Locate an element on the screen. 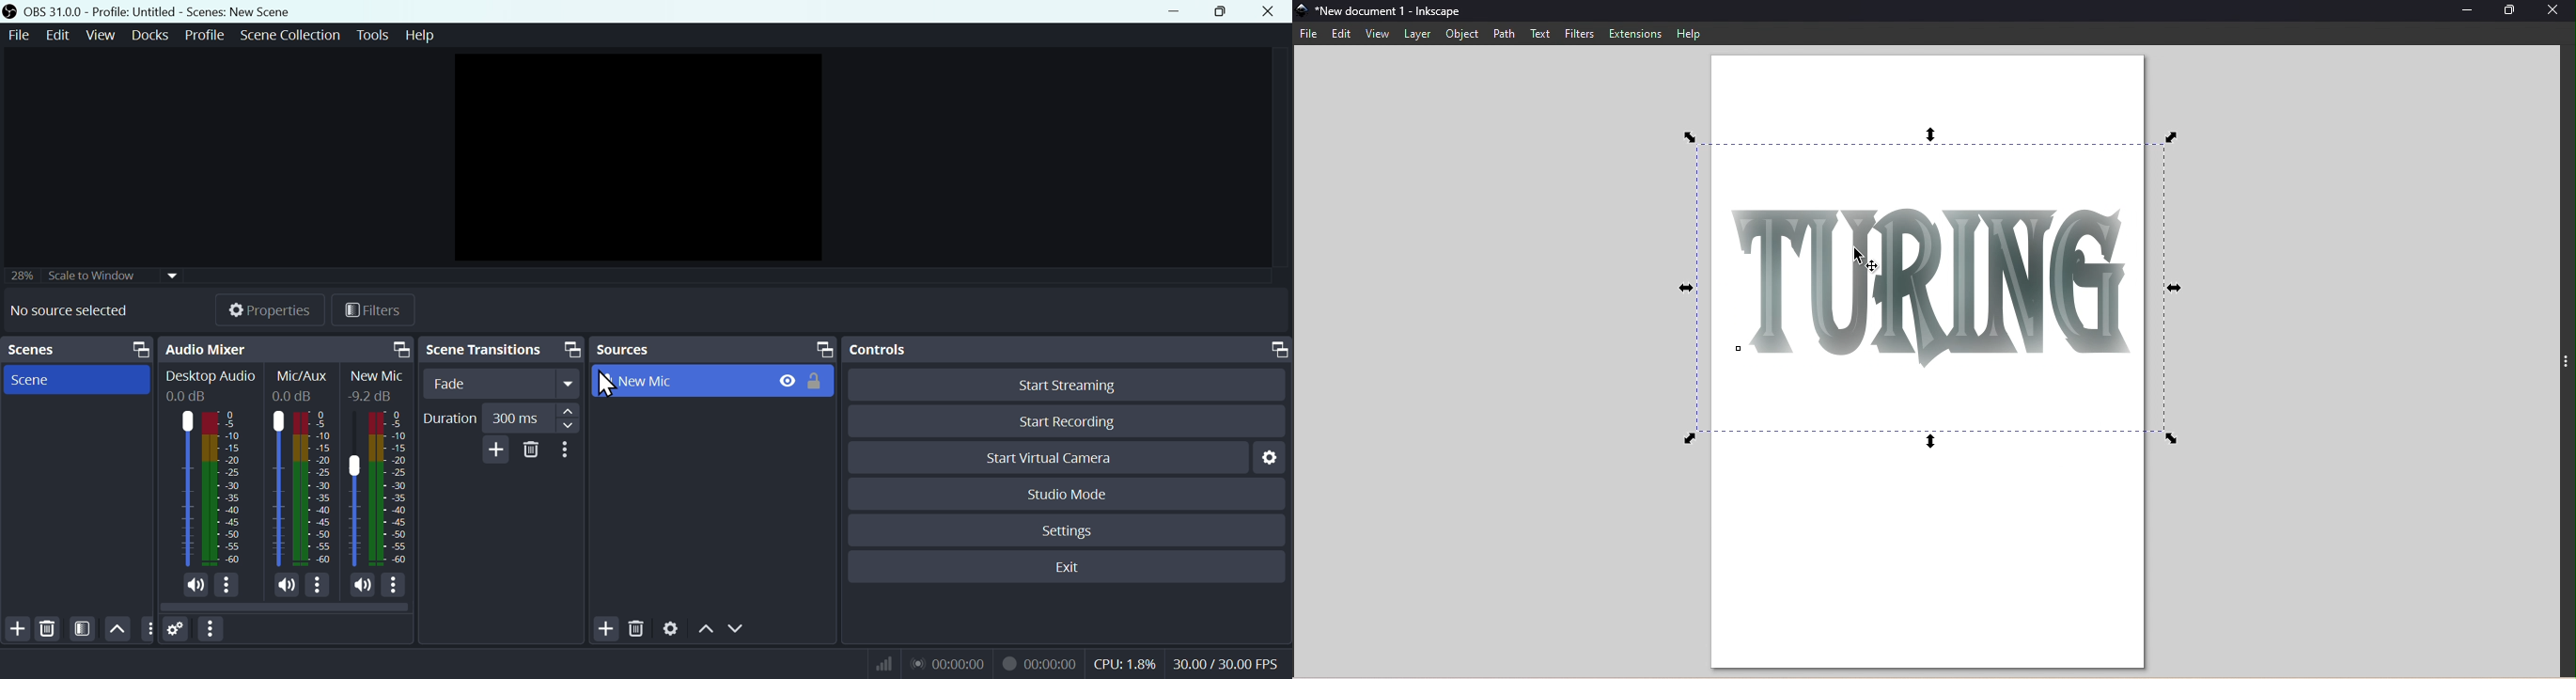  New mic is located at coordinates (713, 383).